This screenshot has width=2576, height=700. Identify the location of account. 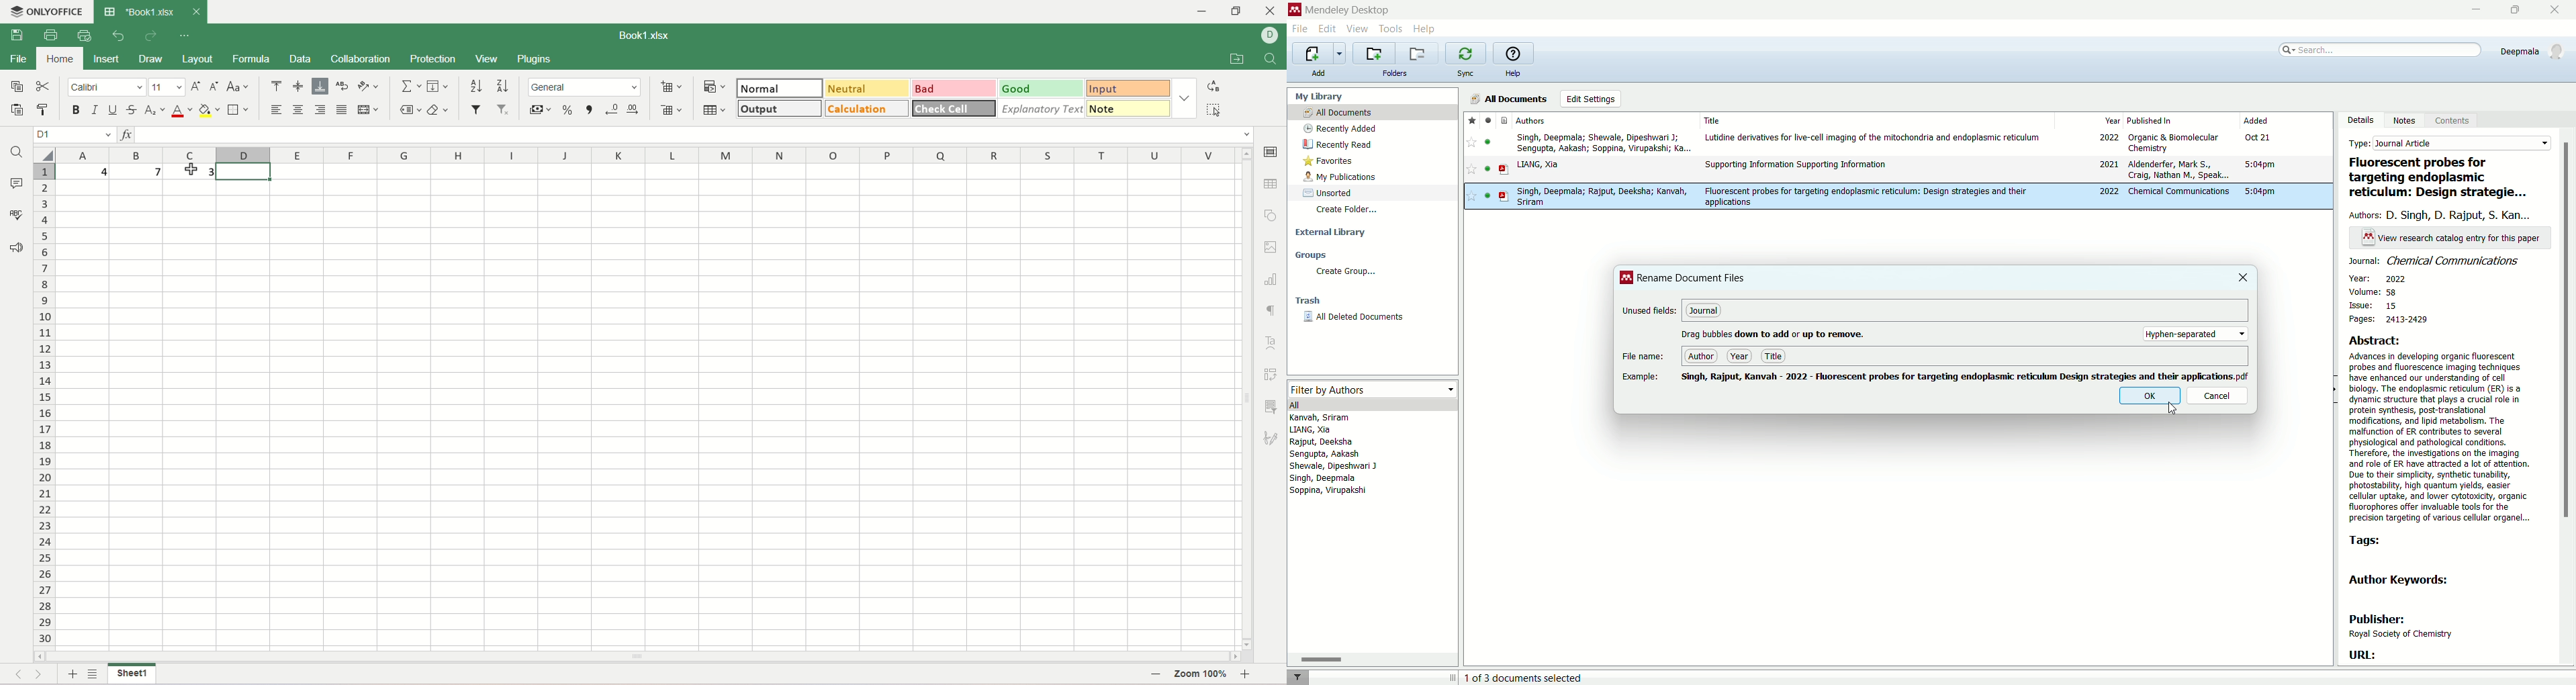
(2530, 50).